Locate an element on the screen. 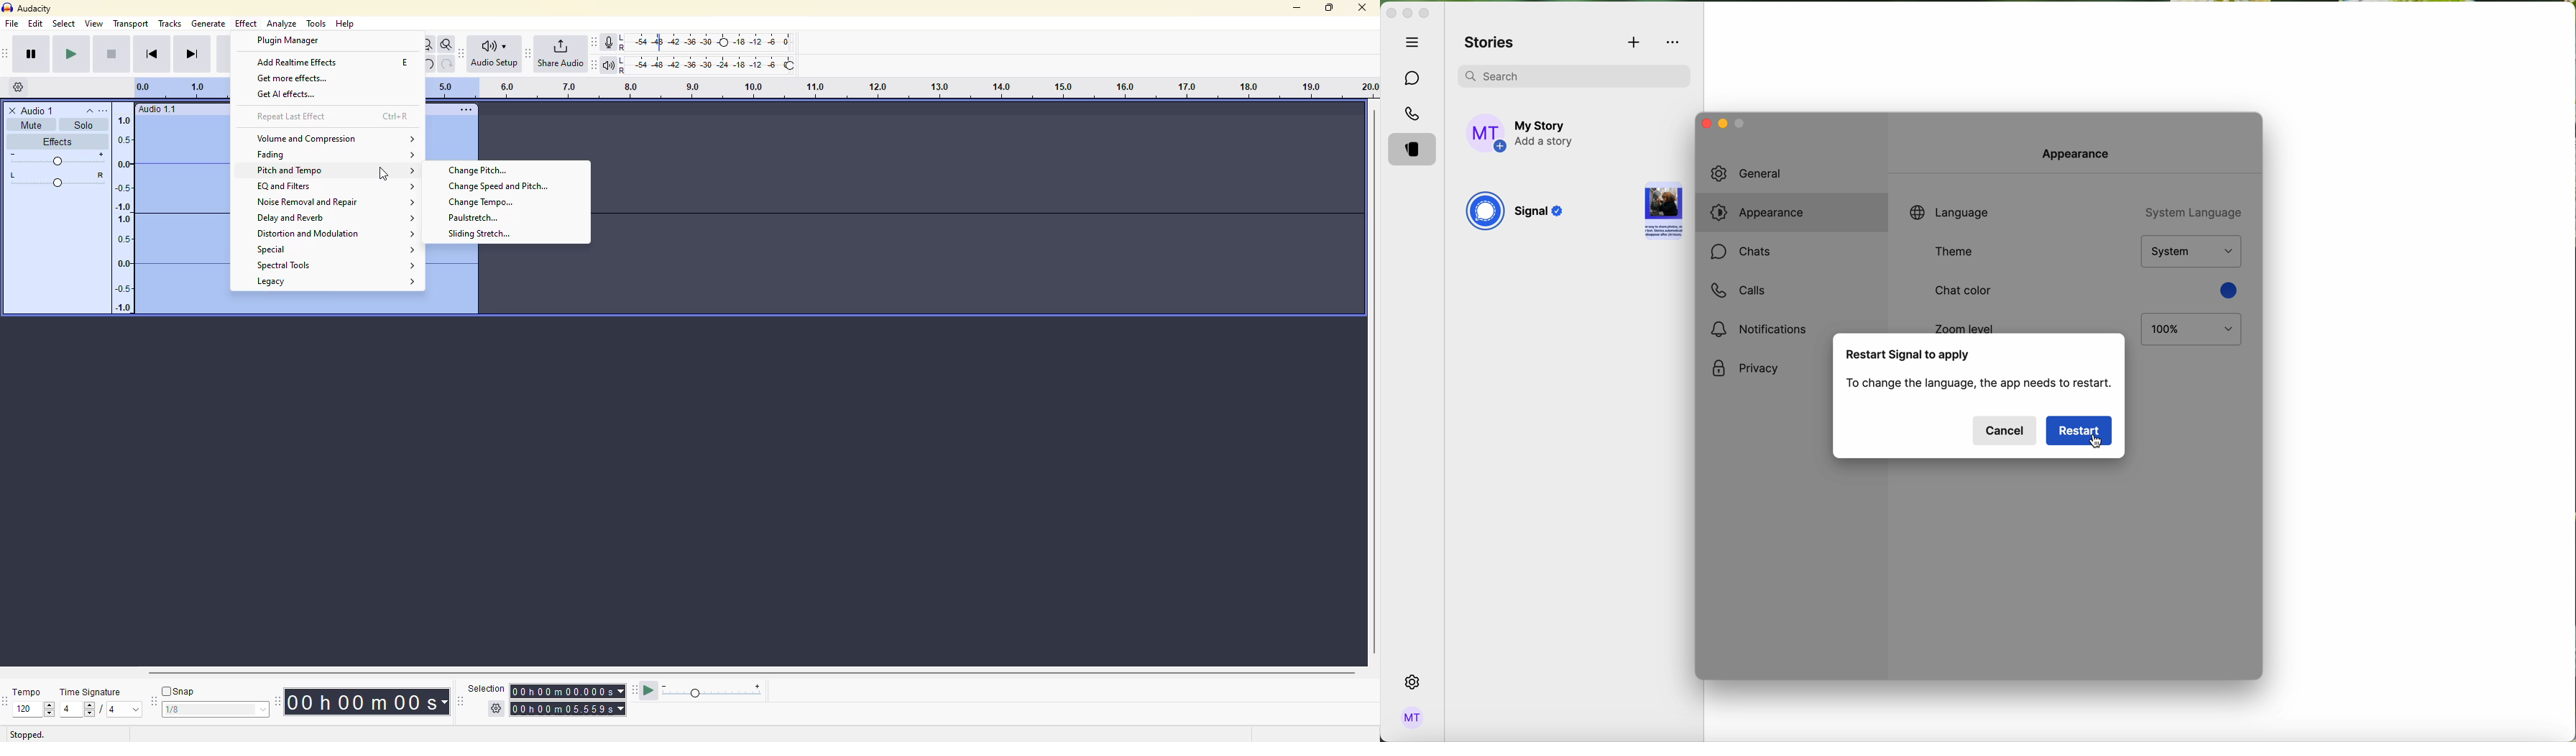 This screenshot has height=756, width=2576. collapse is located at coordinates (89, 110).